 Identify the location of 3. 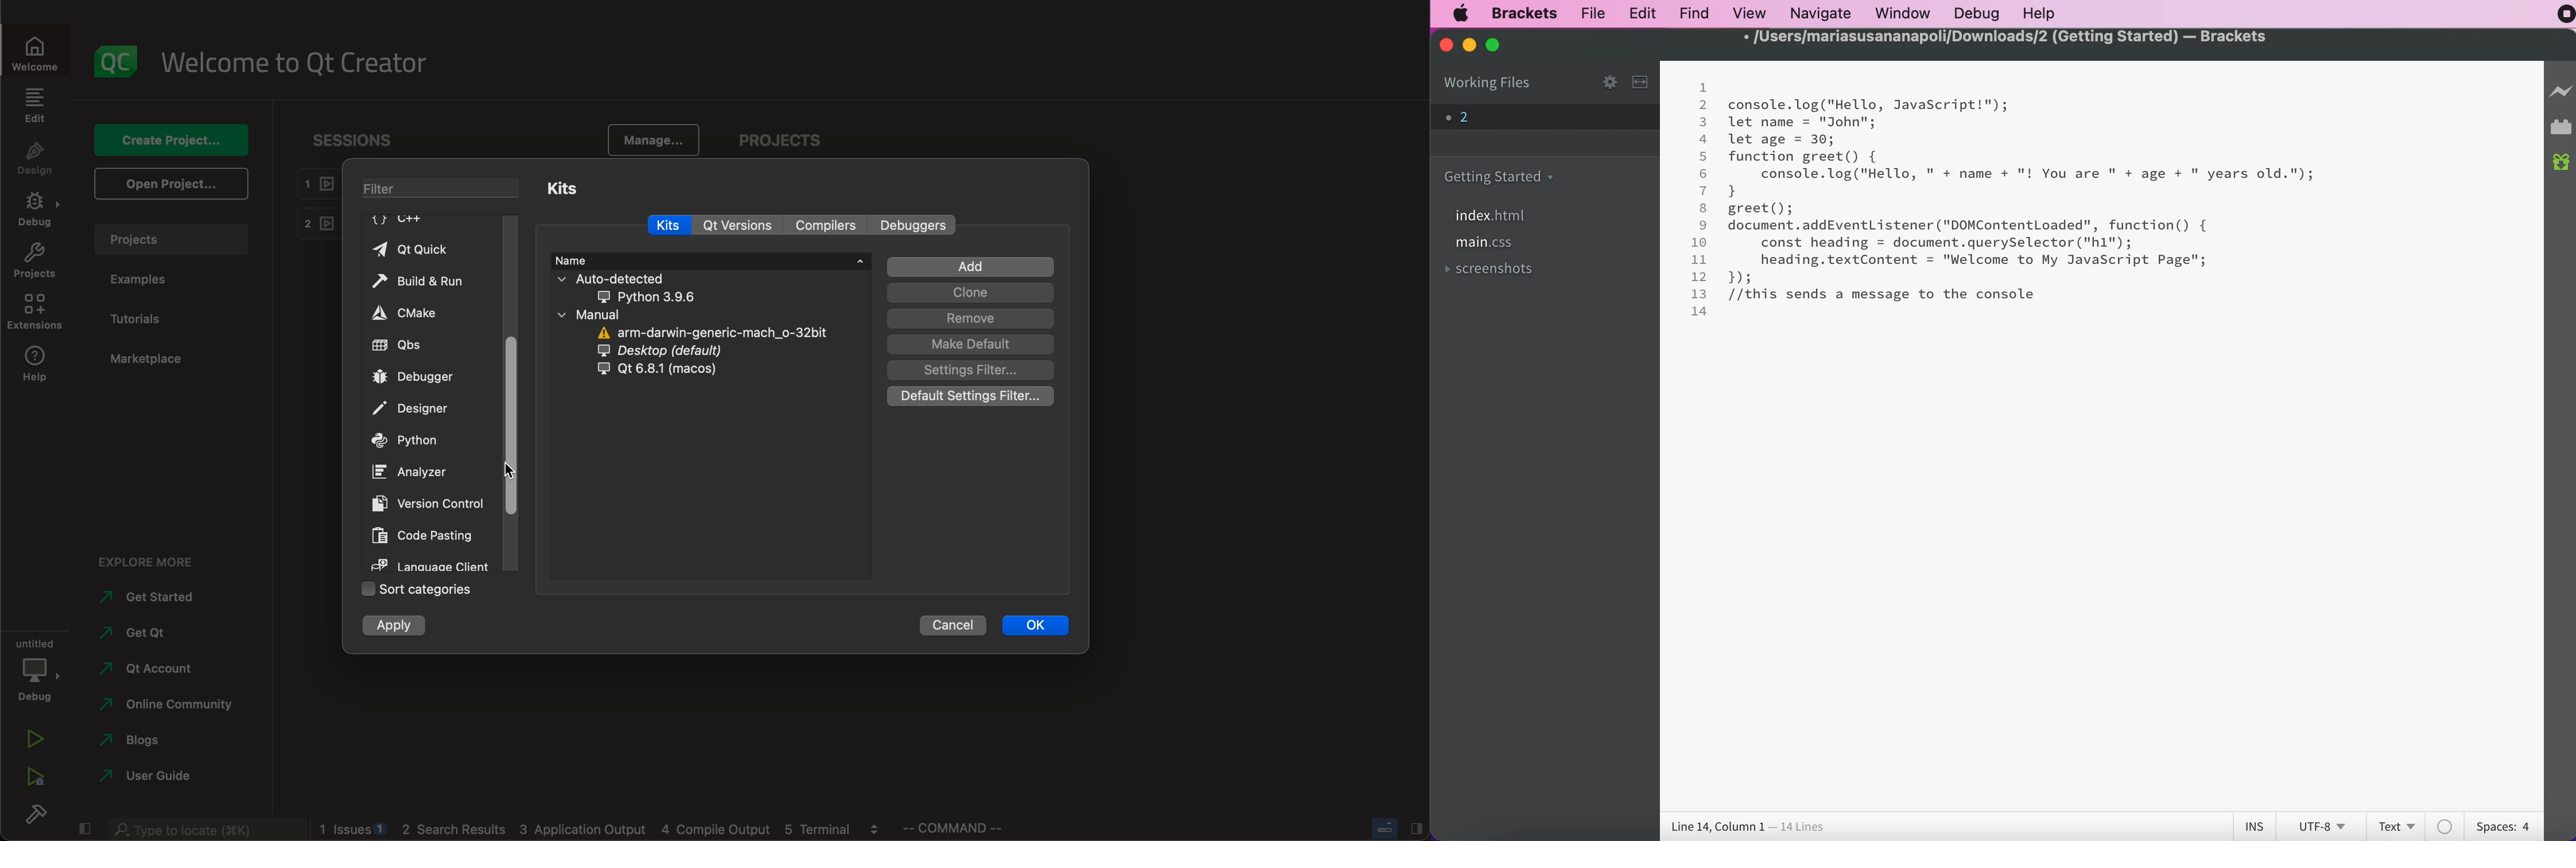
(1704, 123).